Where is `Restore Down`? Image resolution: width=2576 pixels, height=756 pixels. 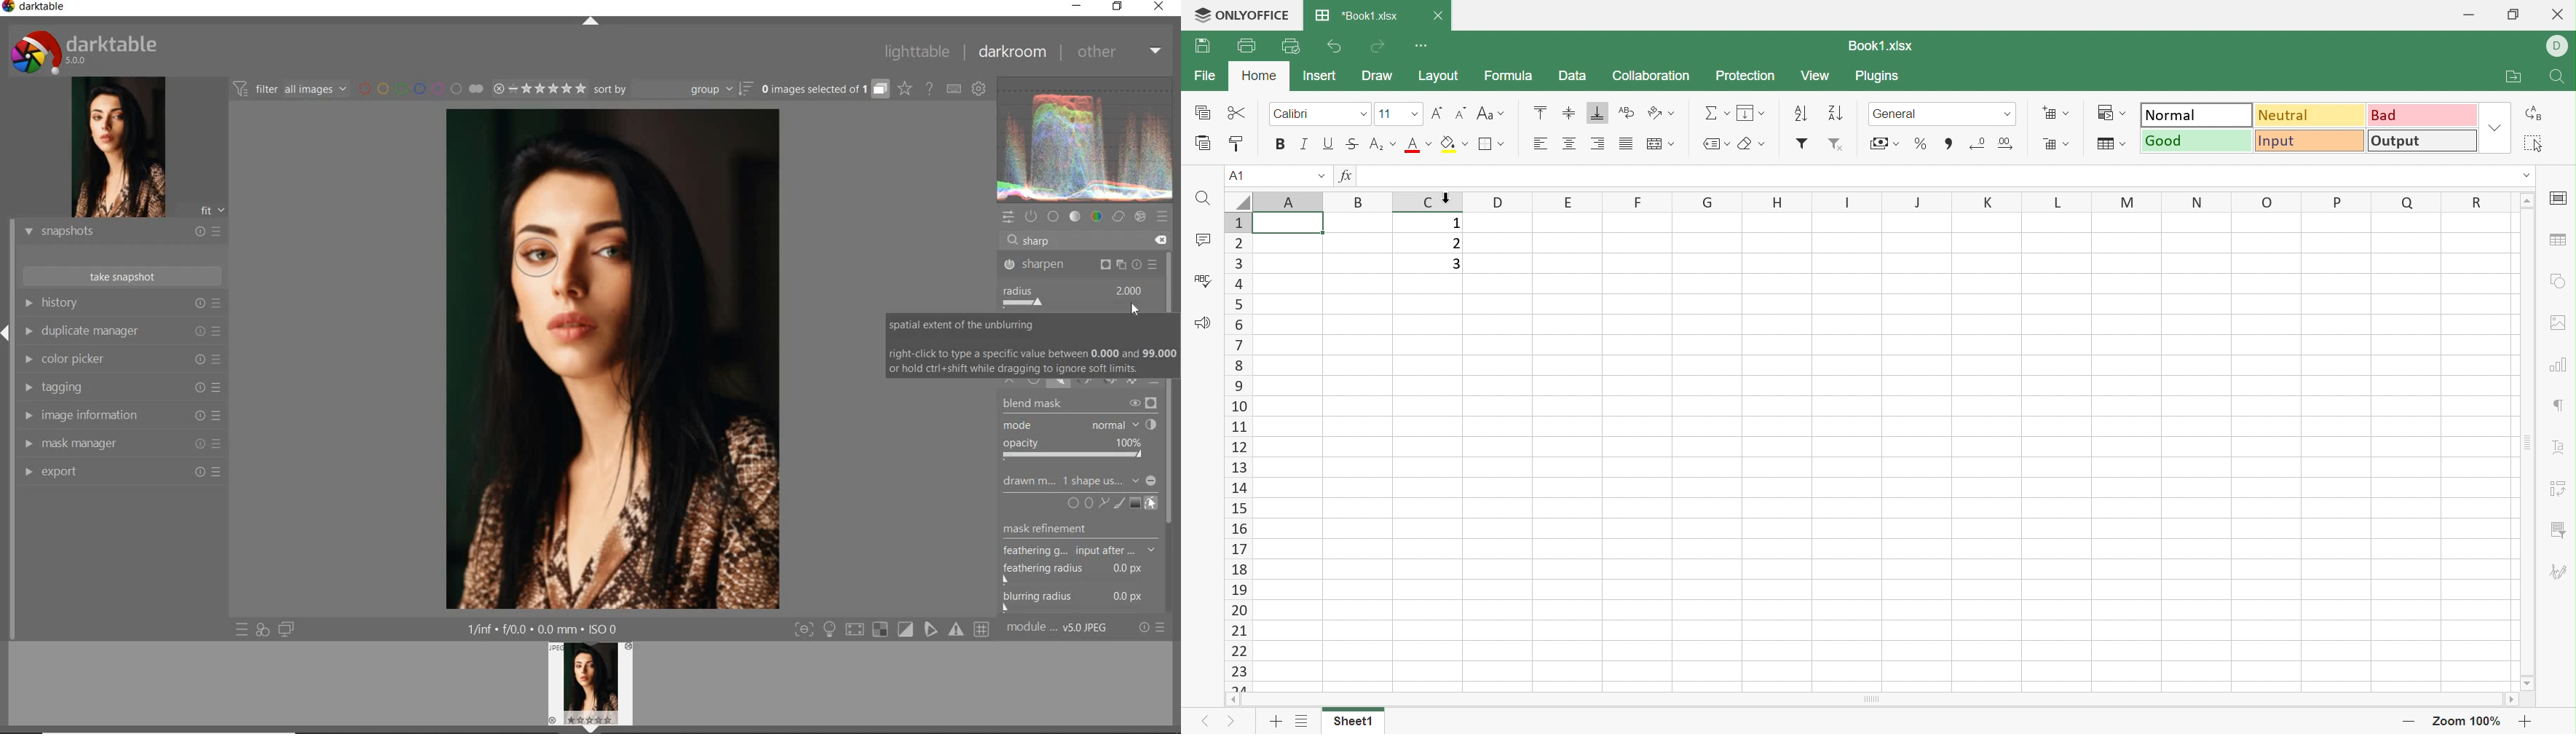
Restore Down is located at coordinates (2512, 12).